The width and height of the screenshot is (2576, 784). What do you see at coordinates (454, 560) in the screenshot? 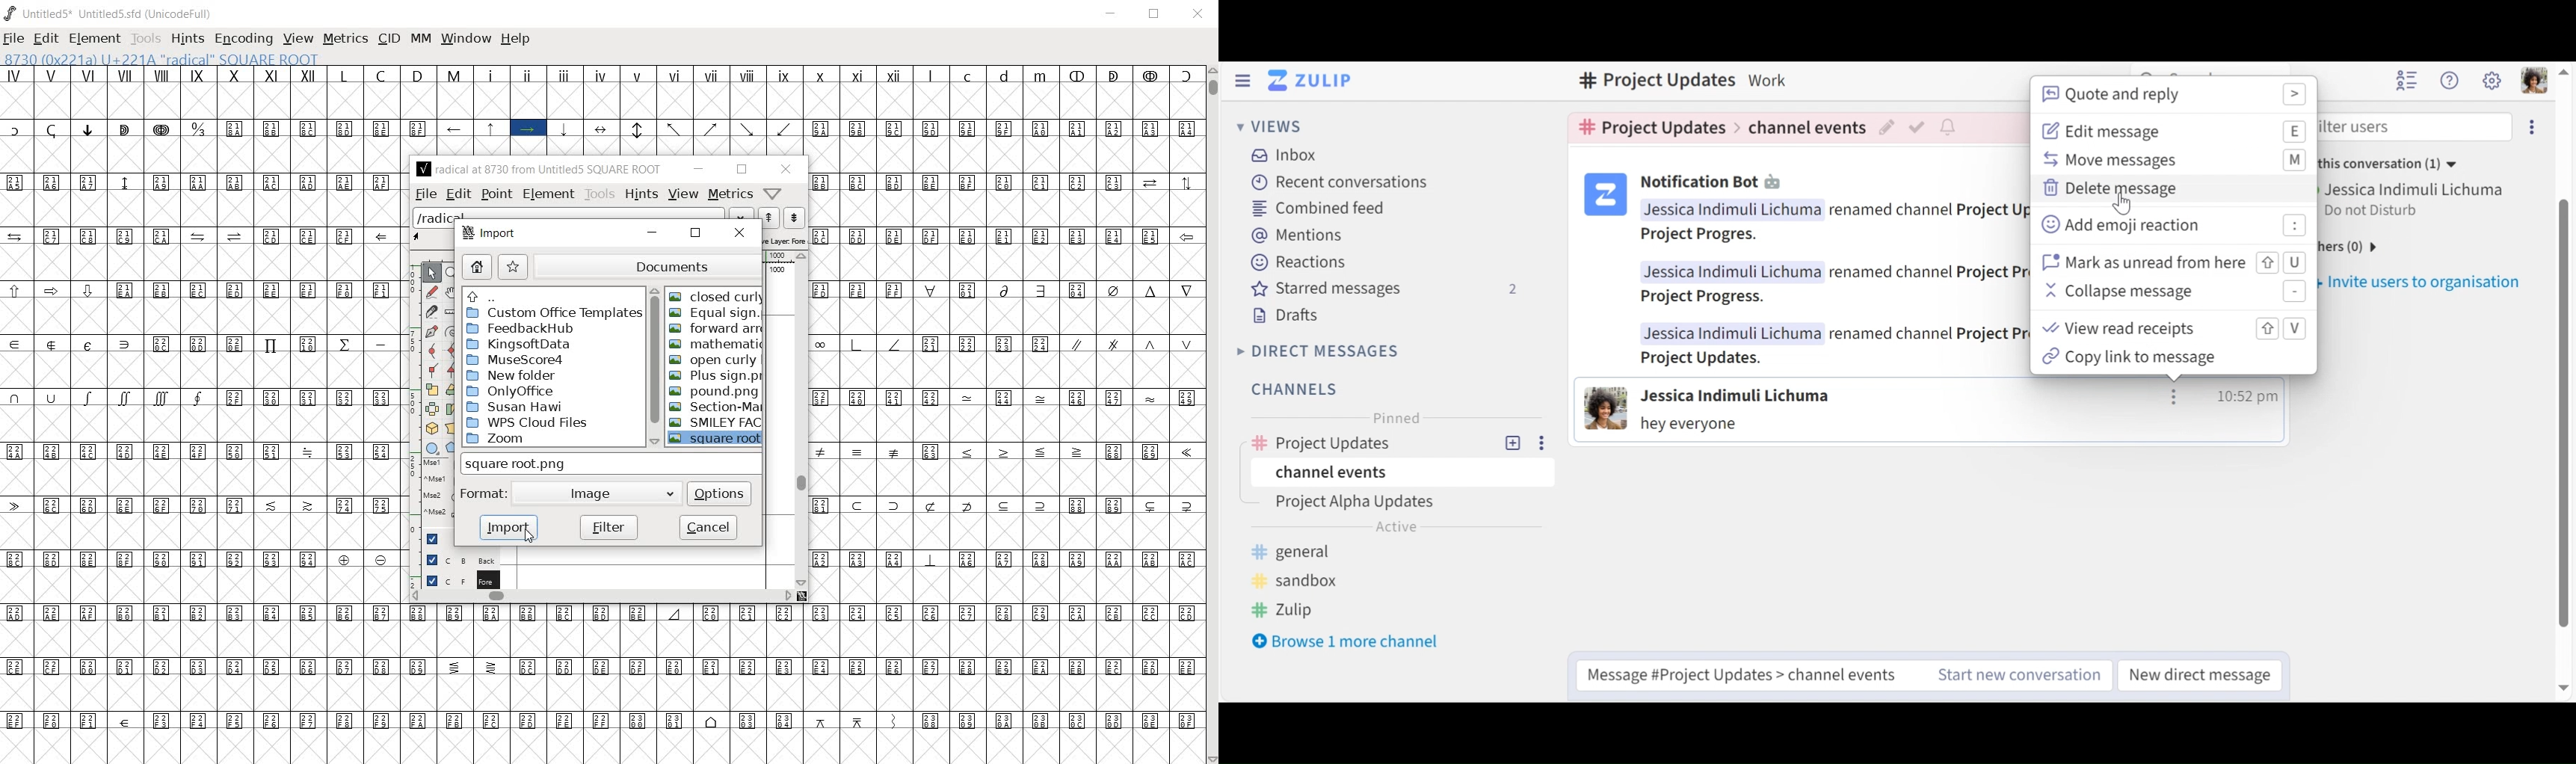
I see `background` at bounding box center [454, 560].